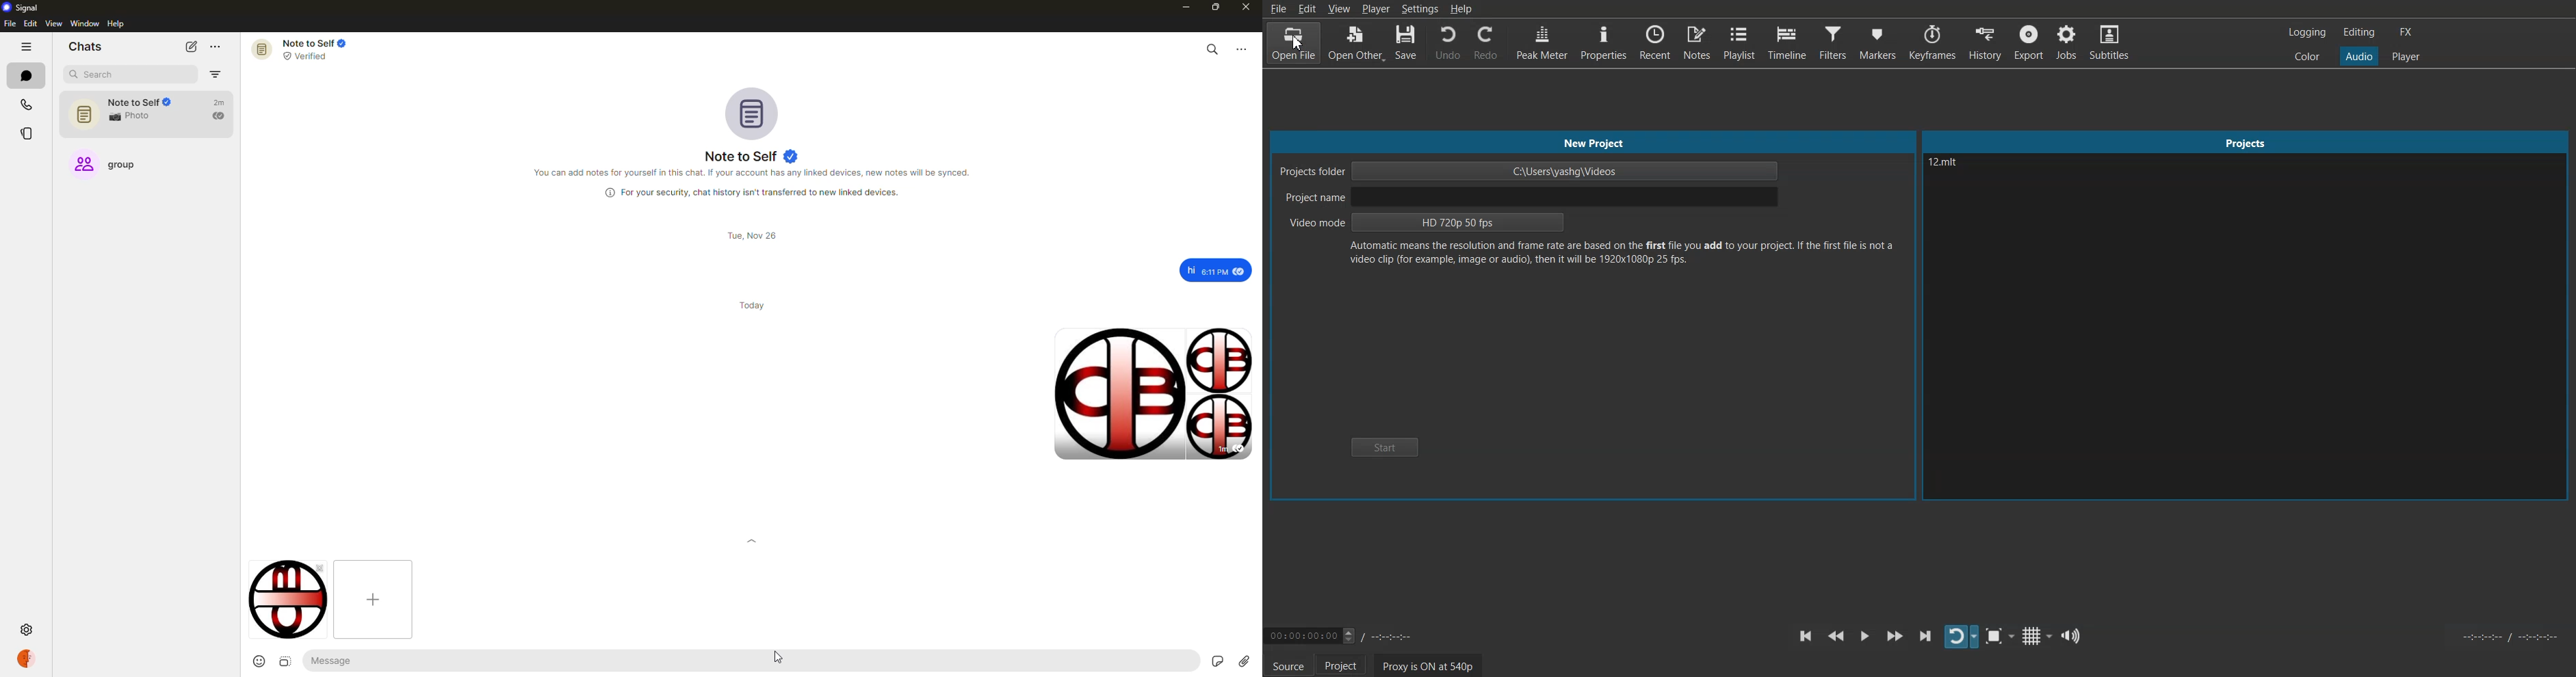  What do you see at coordinates (1211, 49) in the screenshot?
I see `search` at bounding box center [1211, 49].